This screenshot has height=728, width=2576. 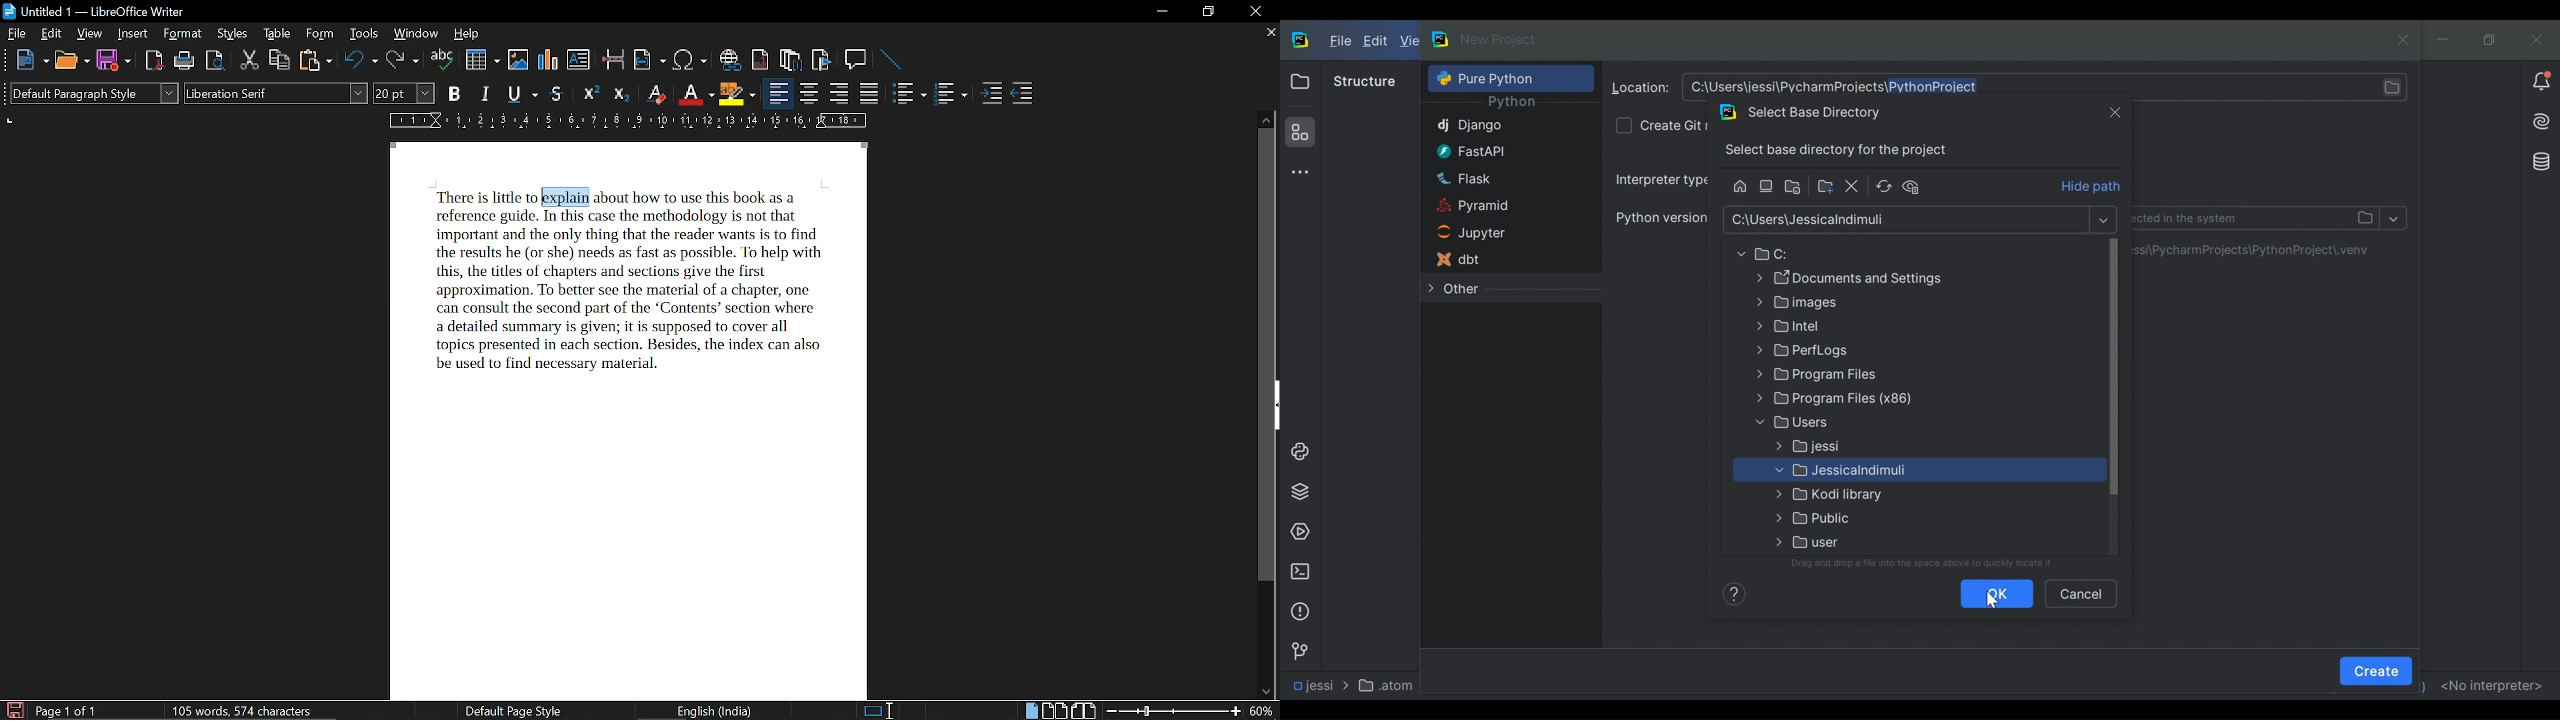 What do you see at coordinates (416, 35) in the screenshot?
I see `window` at bounding box center [416, 35].